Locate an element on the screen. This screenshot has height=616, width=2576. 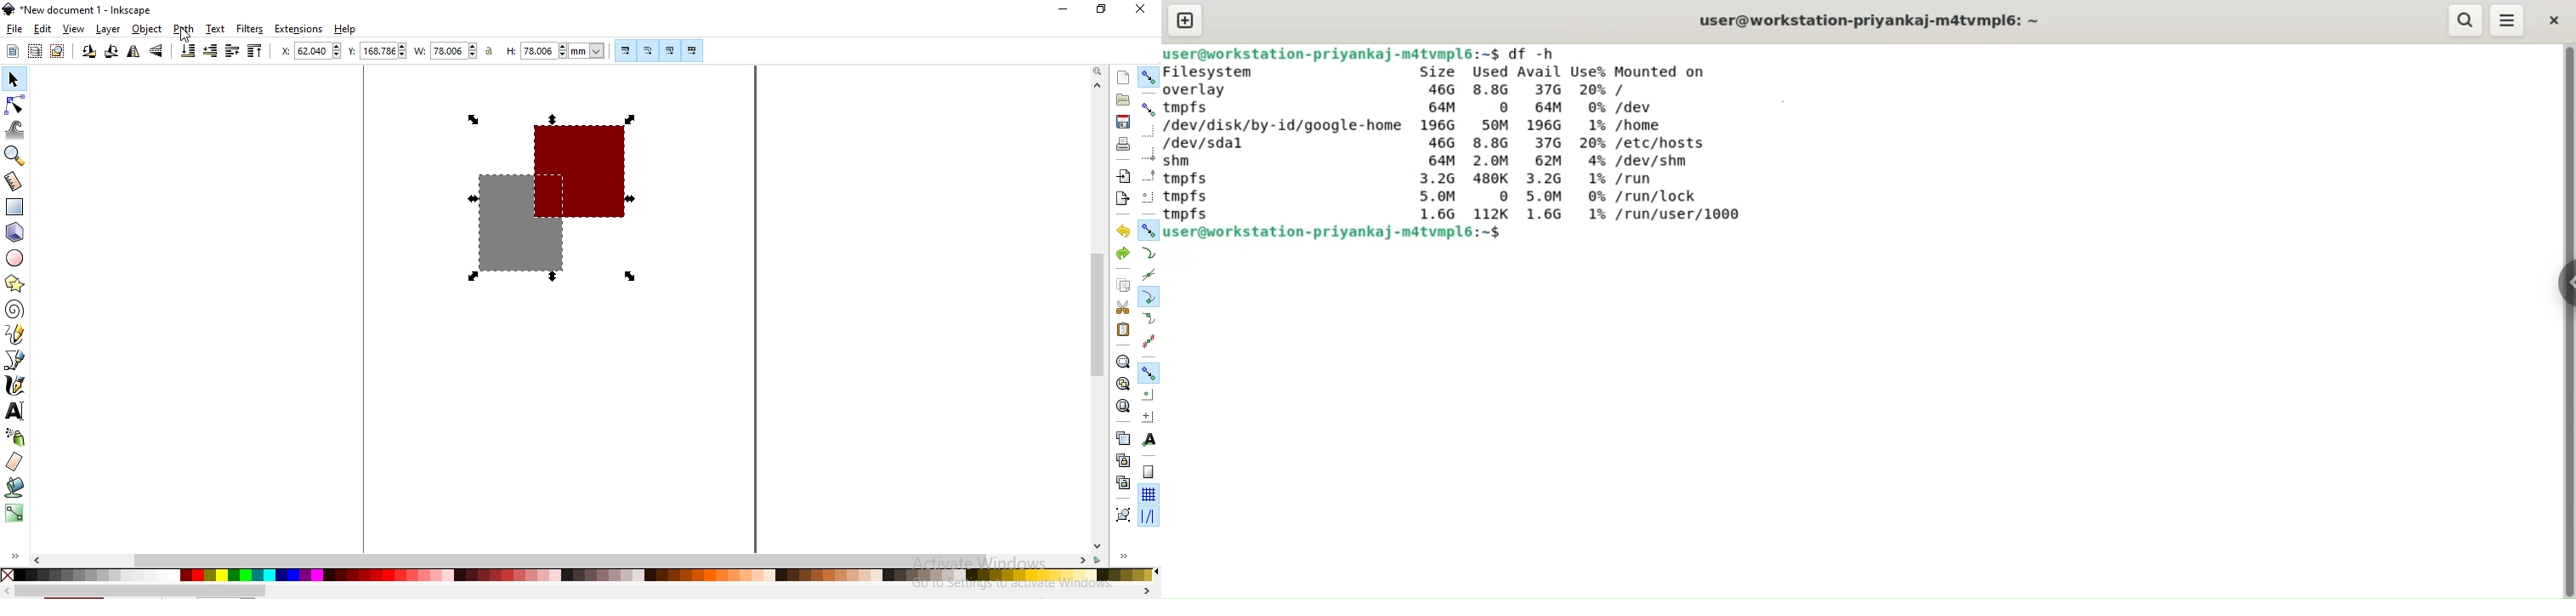
spray objects by sculpting or painting is located at coordinates (15, 436).